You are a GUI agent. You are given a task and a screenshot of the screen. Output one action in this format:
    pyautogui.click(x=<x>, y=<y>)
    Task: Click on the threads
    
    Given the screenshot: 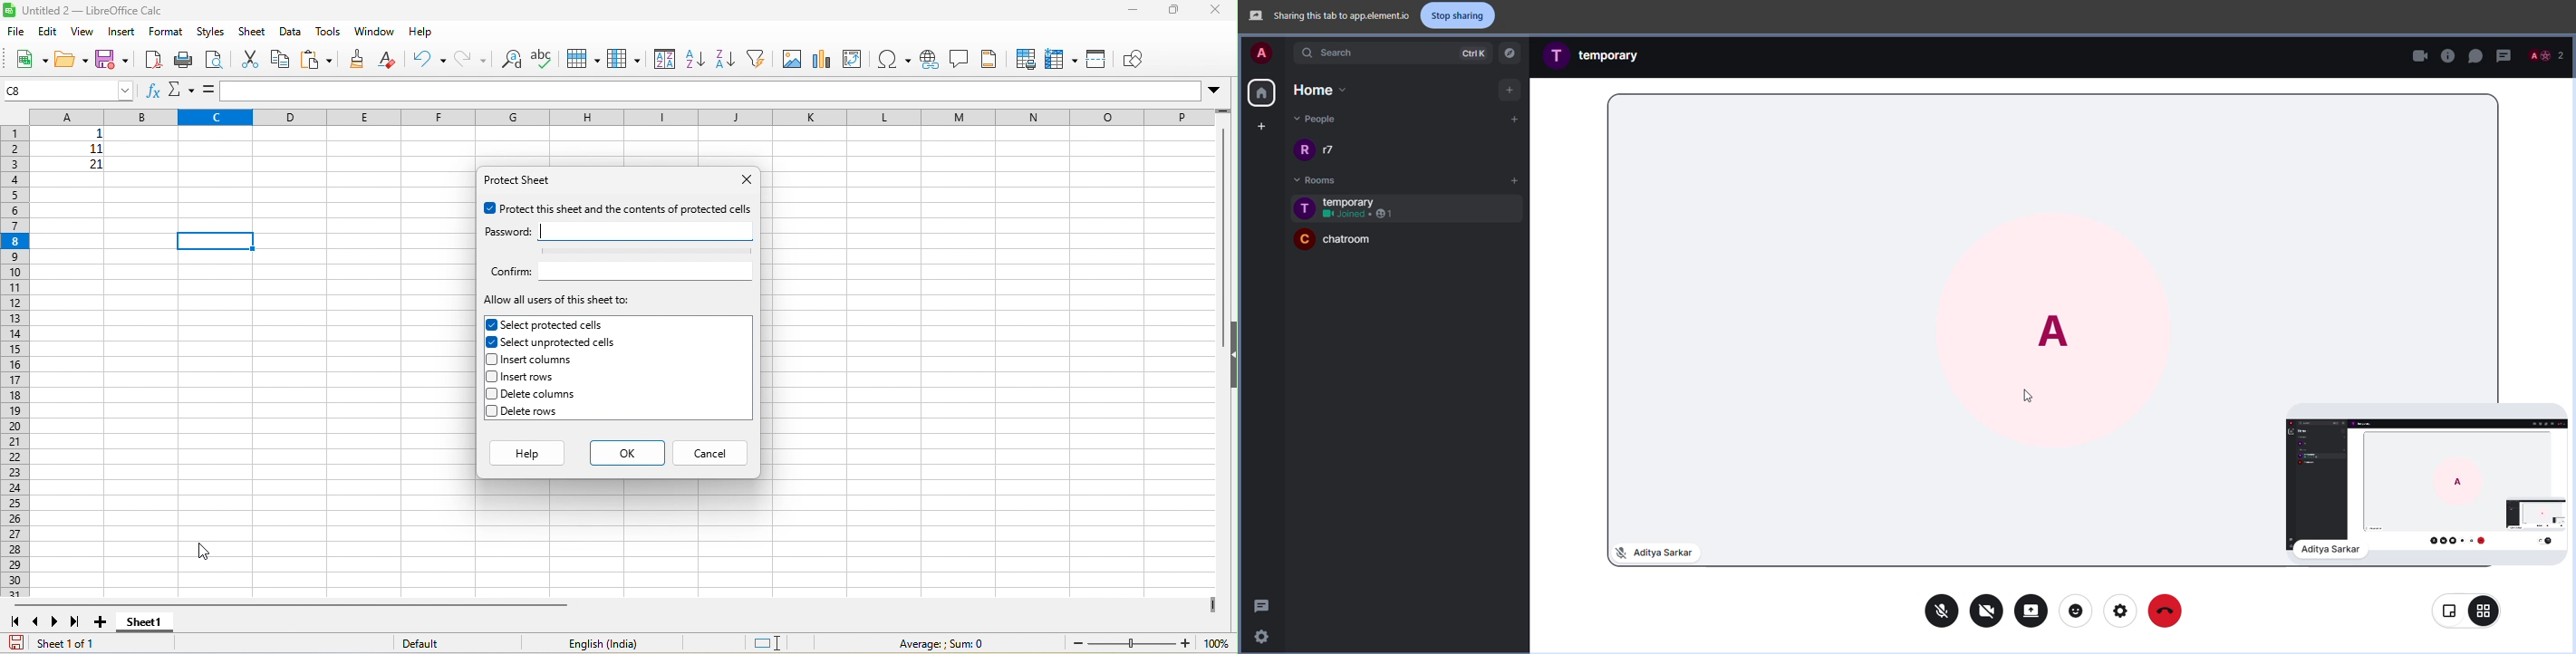 What is the action you would take?
    pyautogui.click(x=1262, y=604)
    